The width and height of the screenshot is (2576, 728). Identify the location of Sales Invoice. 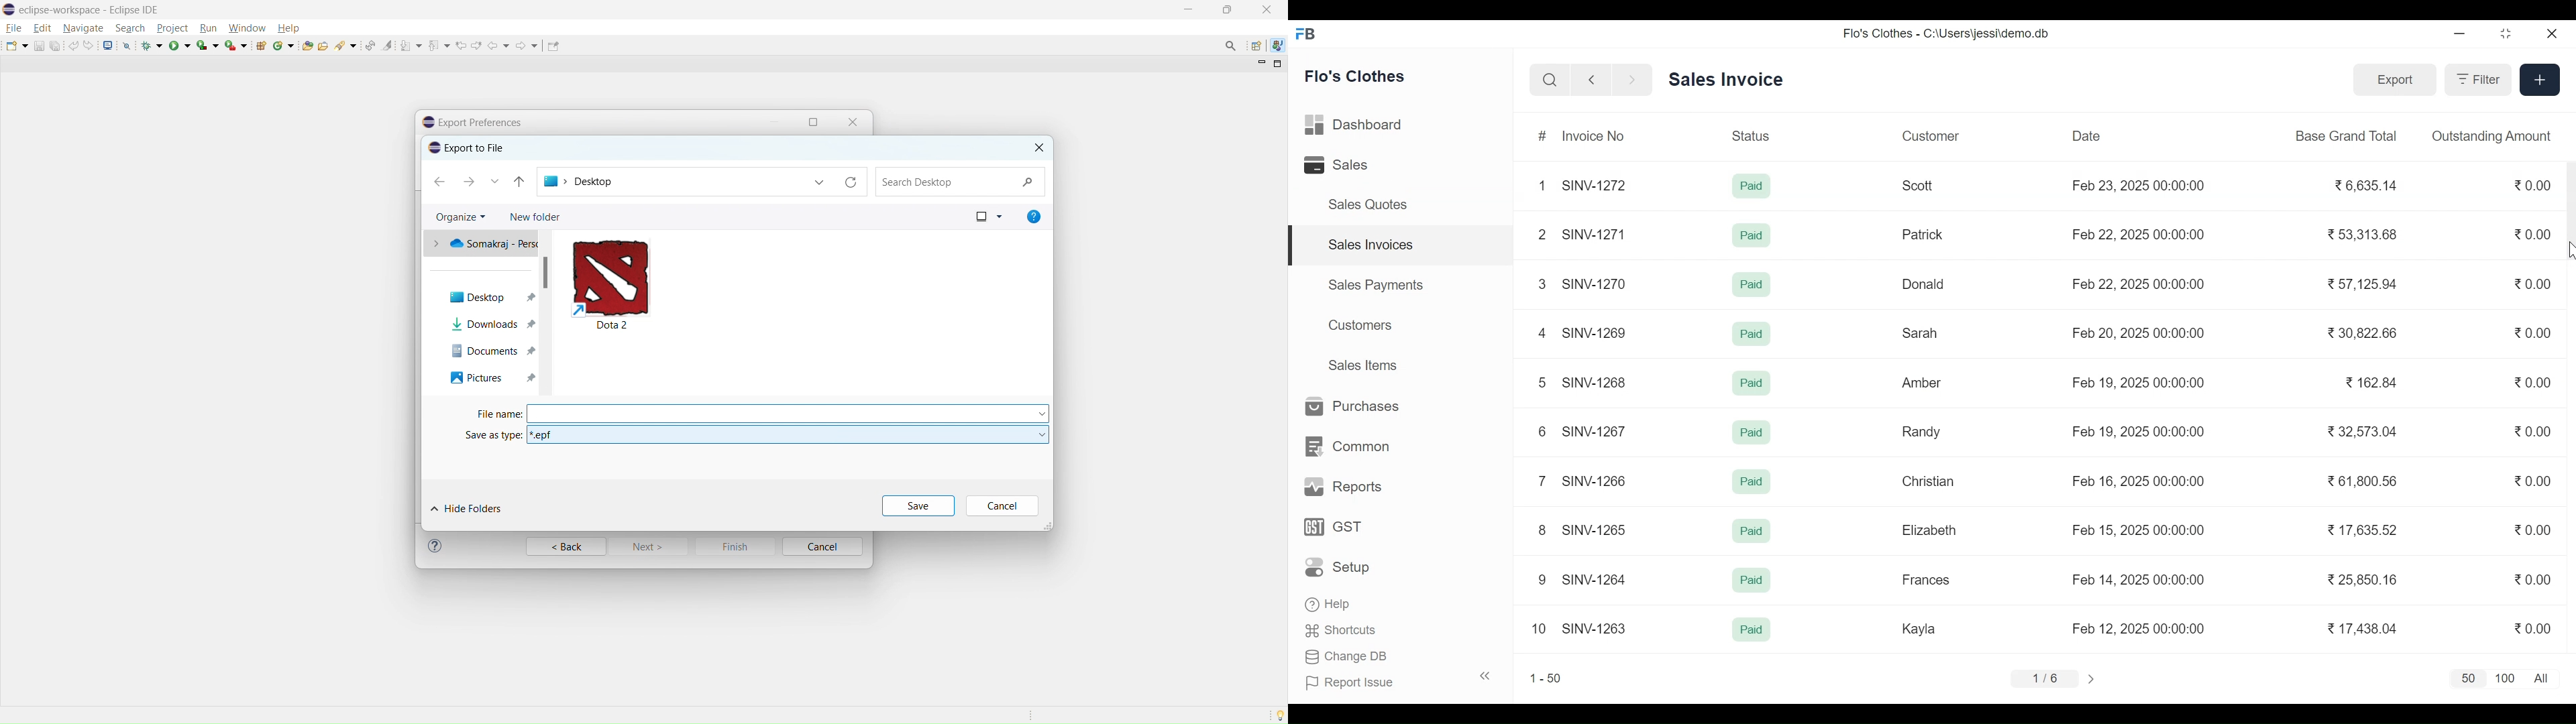
(1725, 80).